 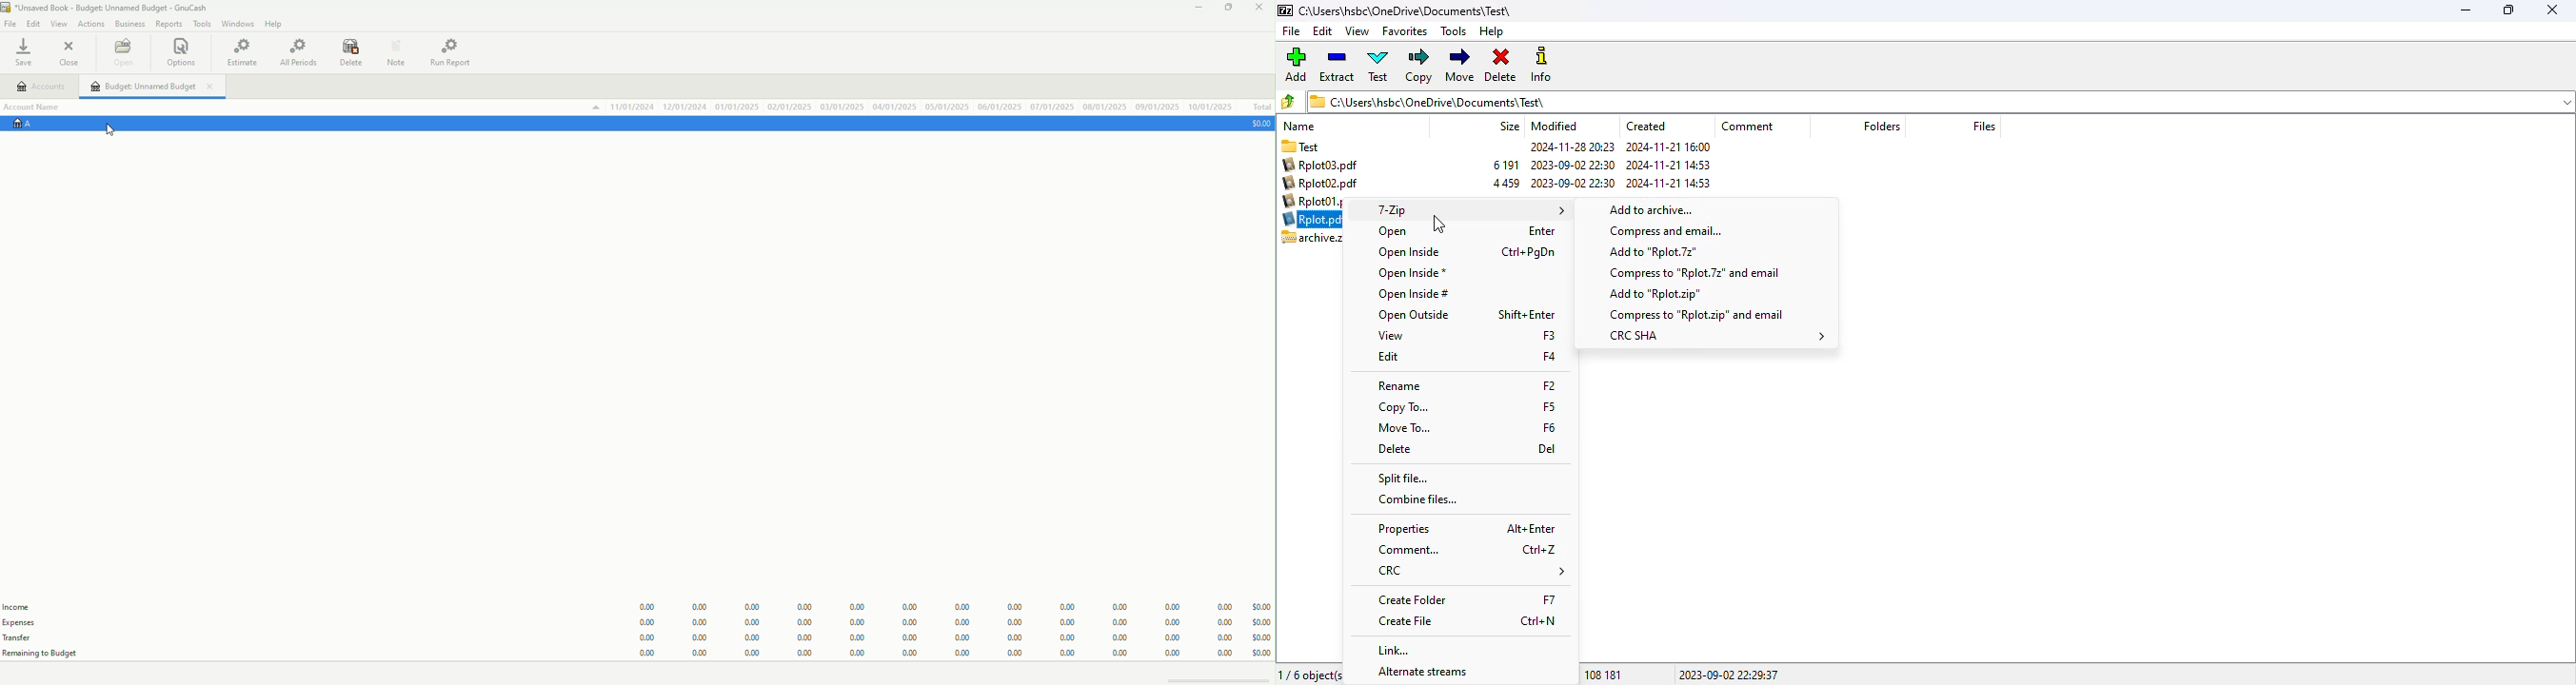 What do you see at coordinates (1423, 671) in the screenshot?
I see `alternate streams` at bounding box center [1423, 671].